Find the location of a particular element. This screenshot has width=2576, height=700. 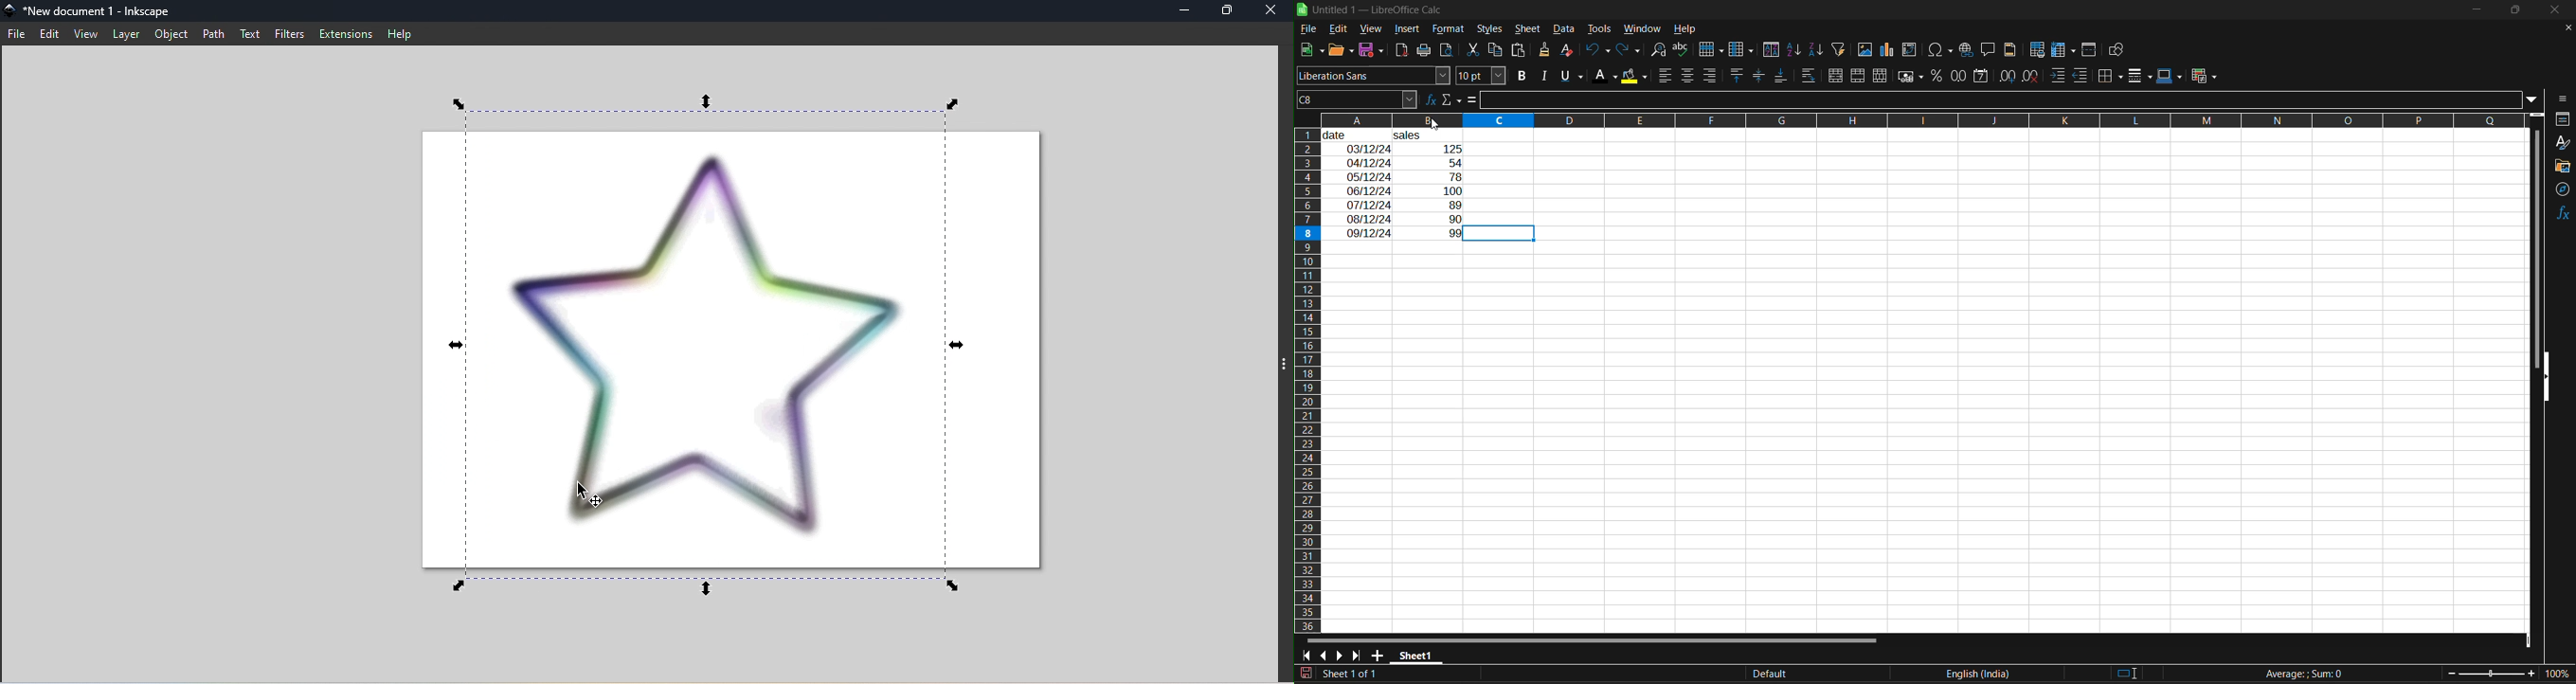

input line is located at coordinates (2004, 101).